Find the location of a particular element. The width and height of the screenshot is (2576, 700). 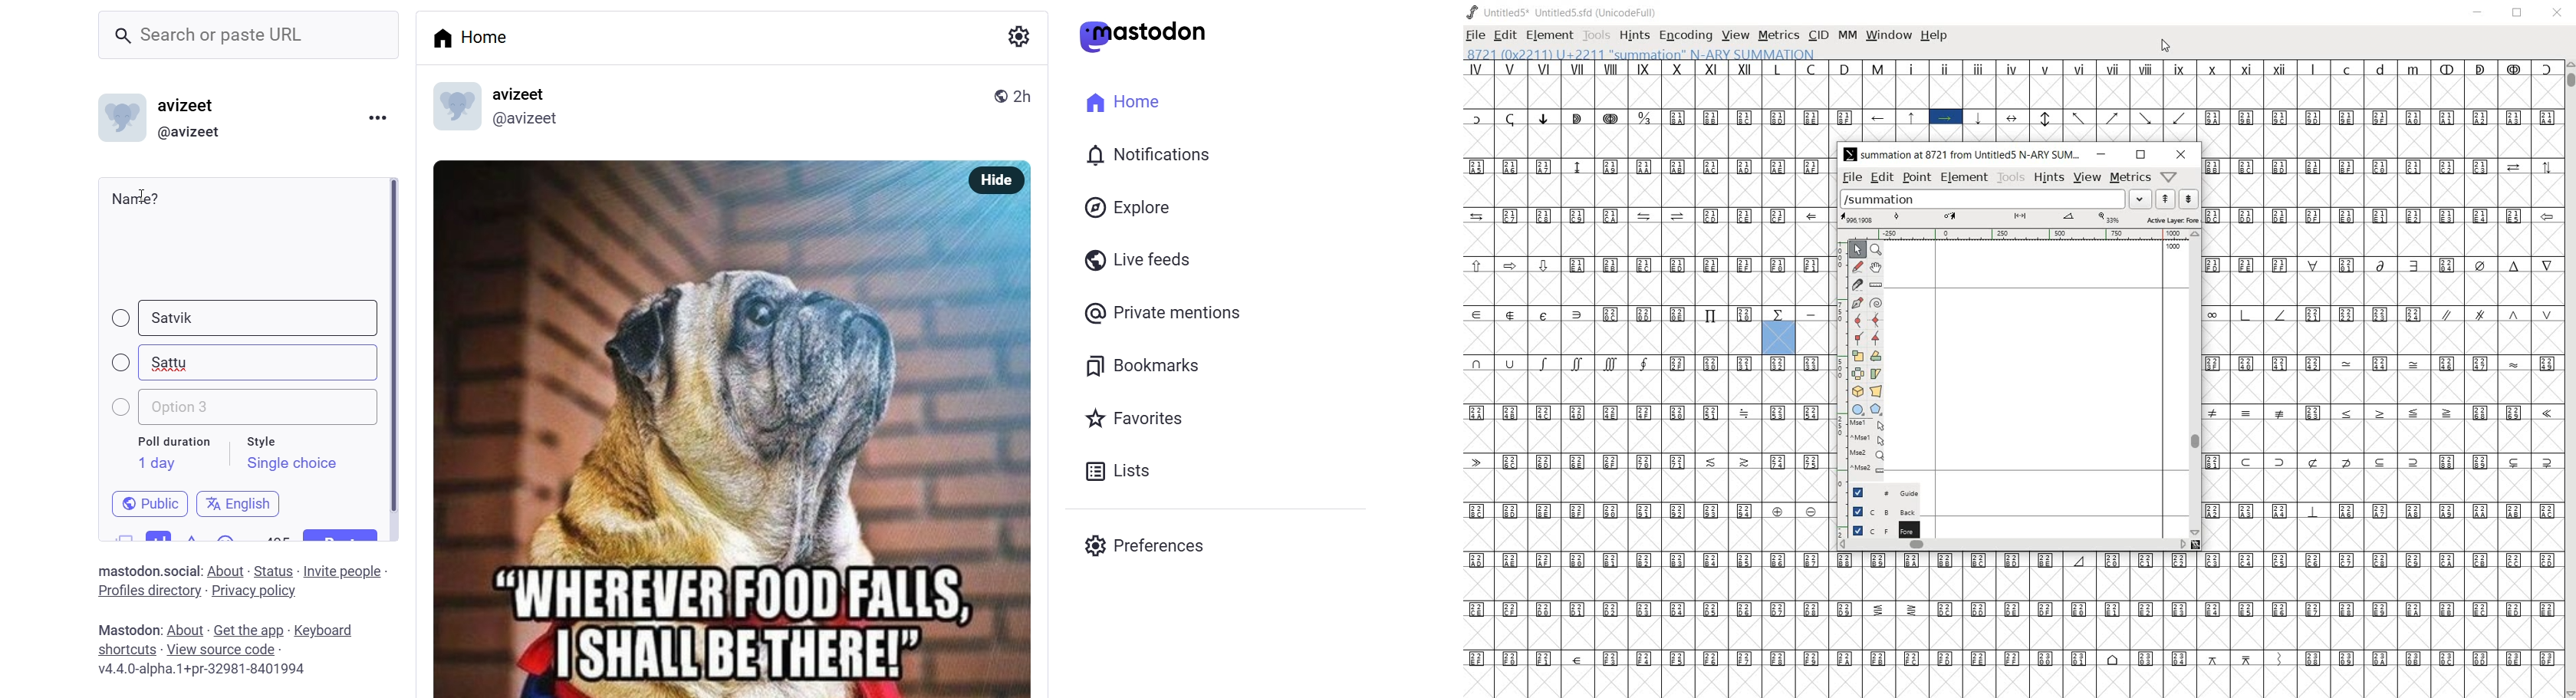

private mention is located at coordinates (1164, 312).